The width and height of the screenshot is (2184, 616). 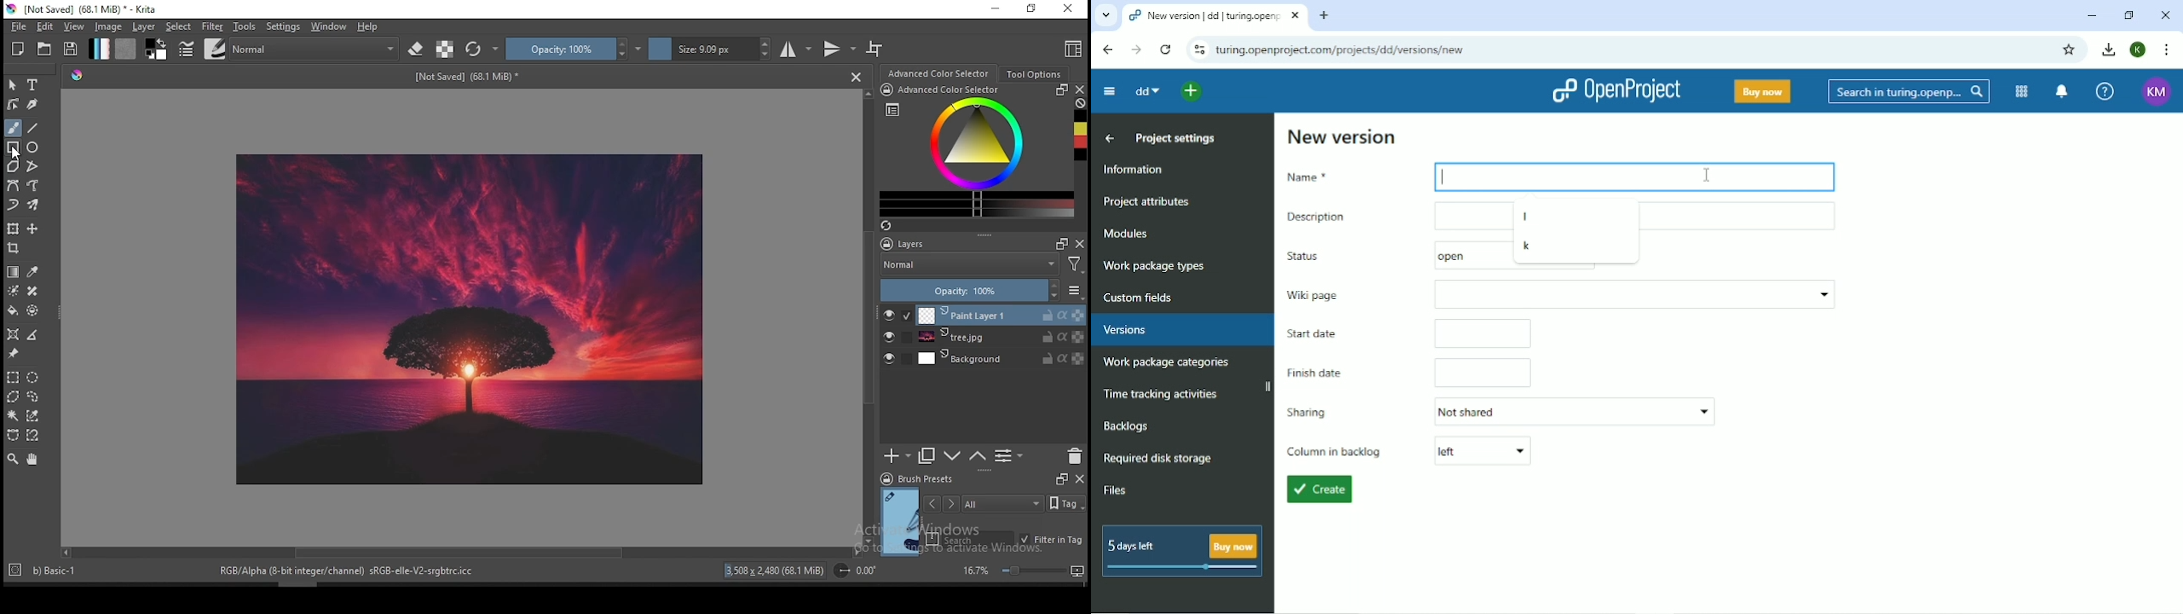 I want to click on move a layer, so click(x=32, y=229).